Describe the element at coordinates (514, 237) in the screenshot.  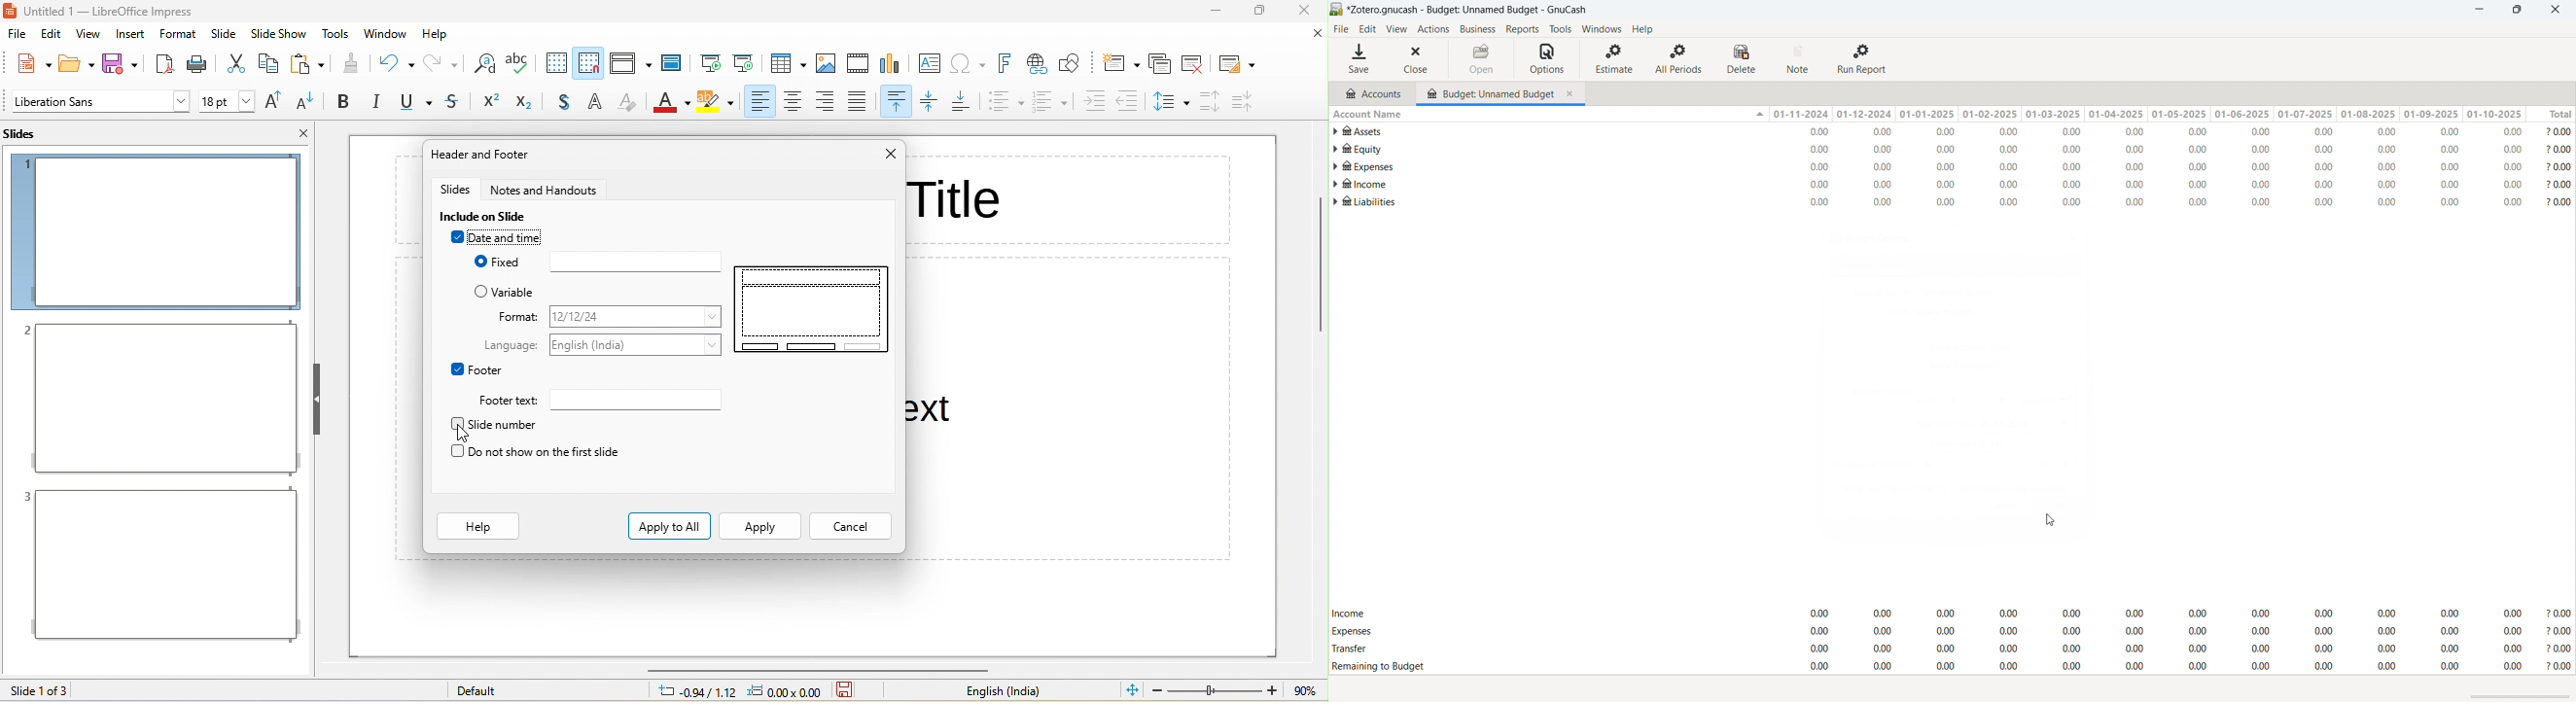
I see `date and time` at that location.